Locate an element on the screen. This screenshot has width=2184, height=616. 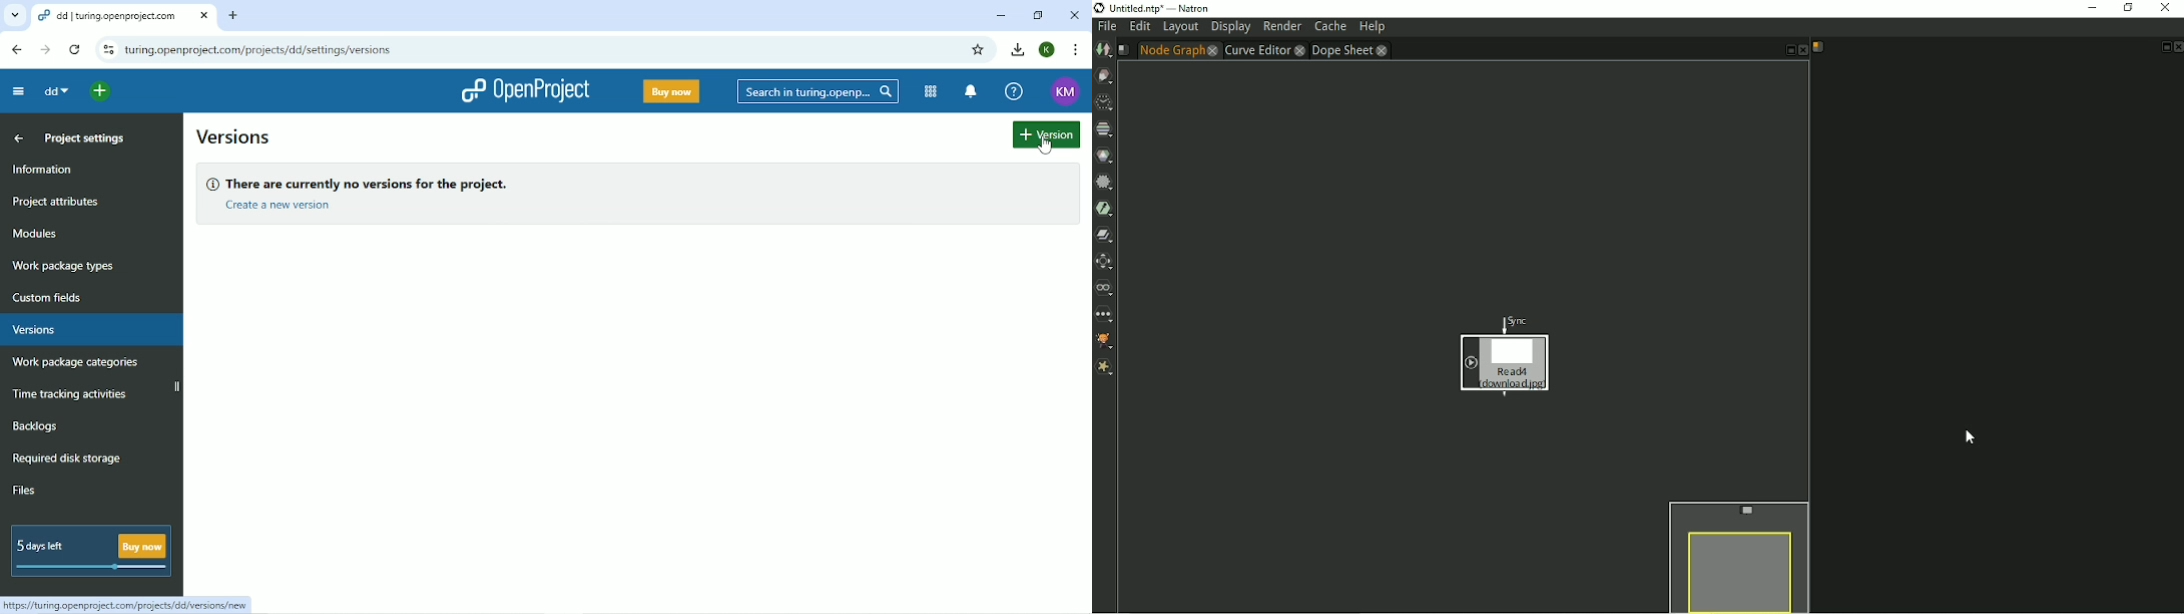
Title is located at coordinates (1153, 8).